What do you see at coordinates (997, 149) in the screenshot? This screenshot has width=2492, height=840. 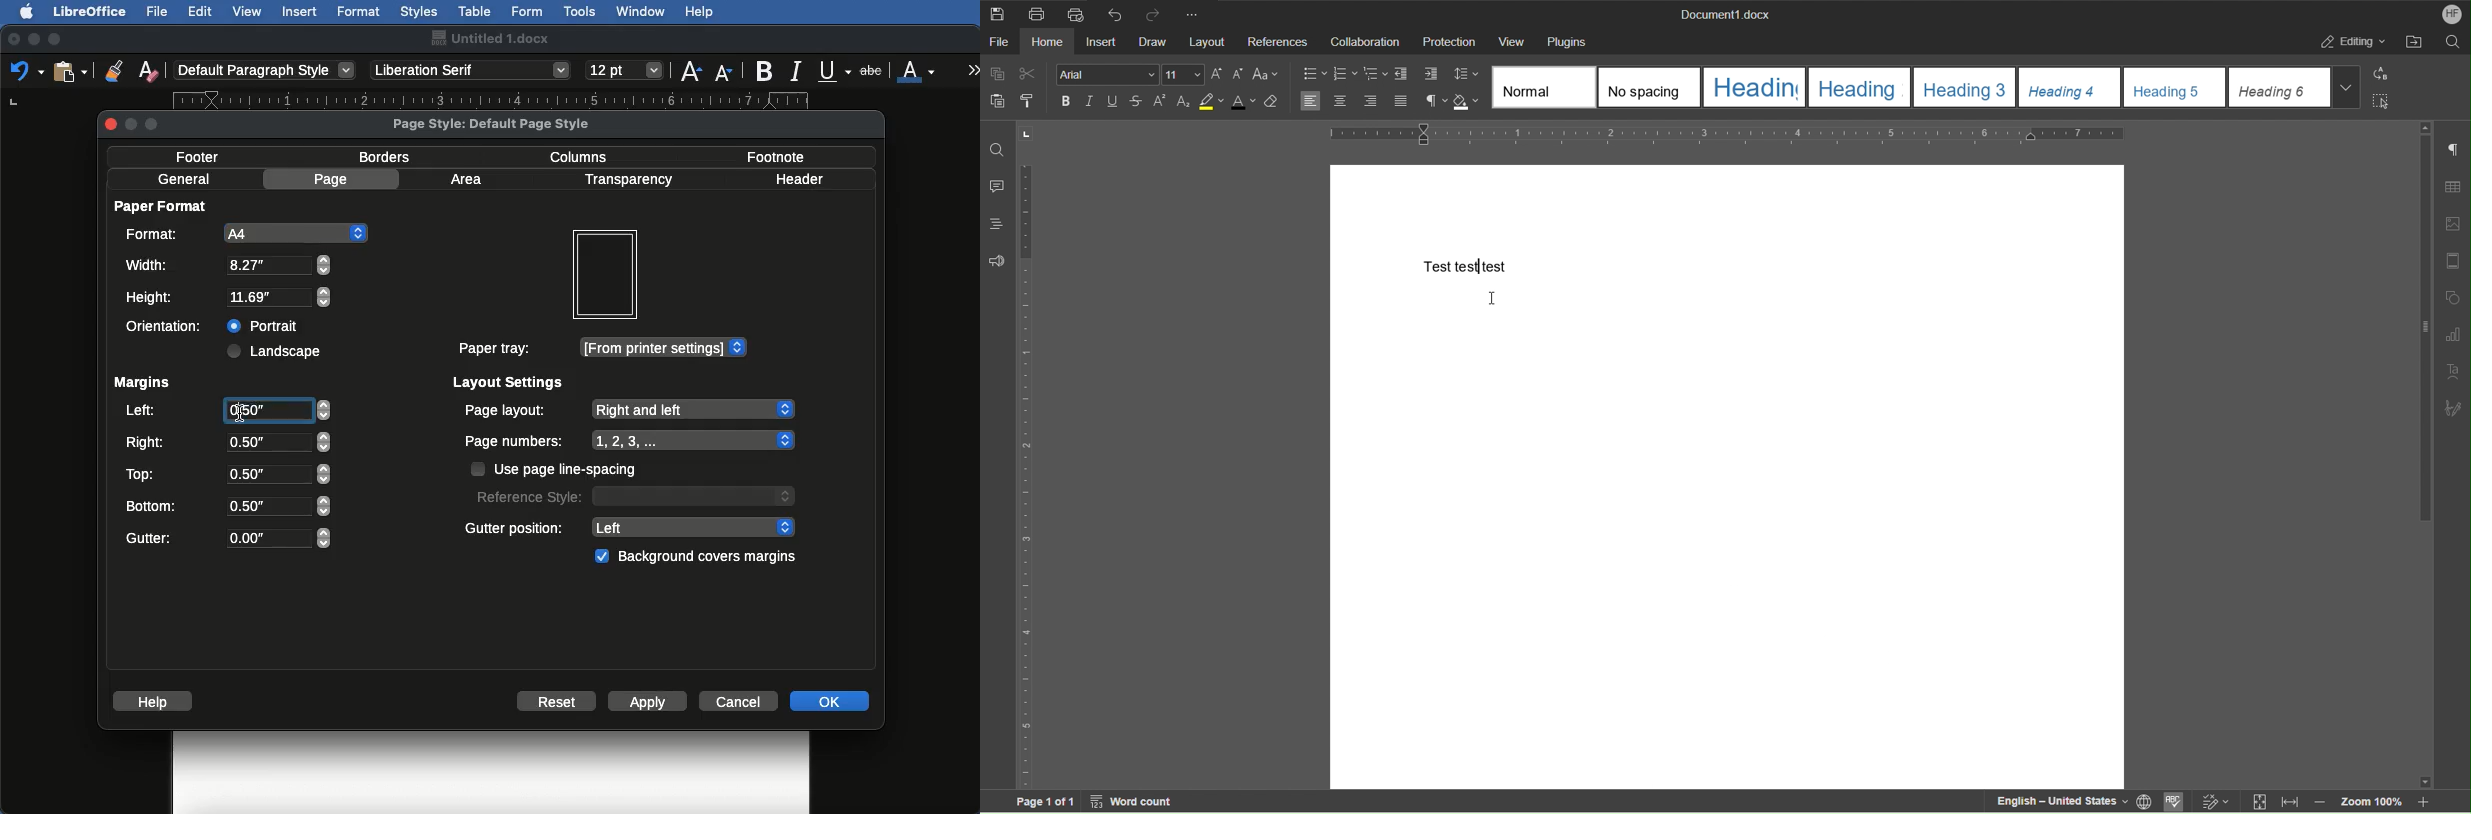 I see `Find` at bounding box center [997, 149].